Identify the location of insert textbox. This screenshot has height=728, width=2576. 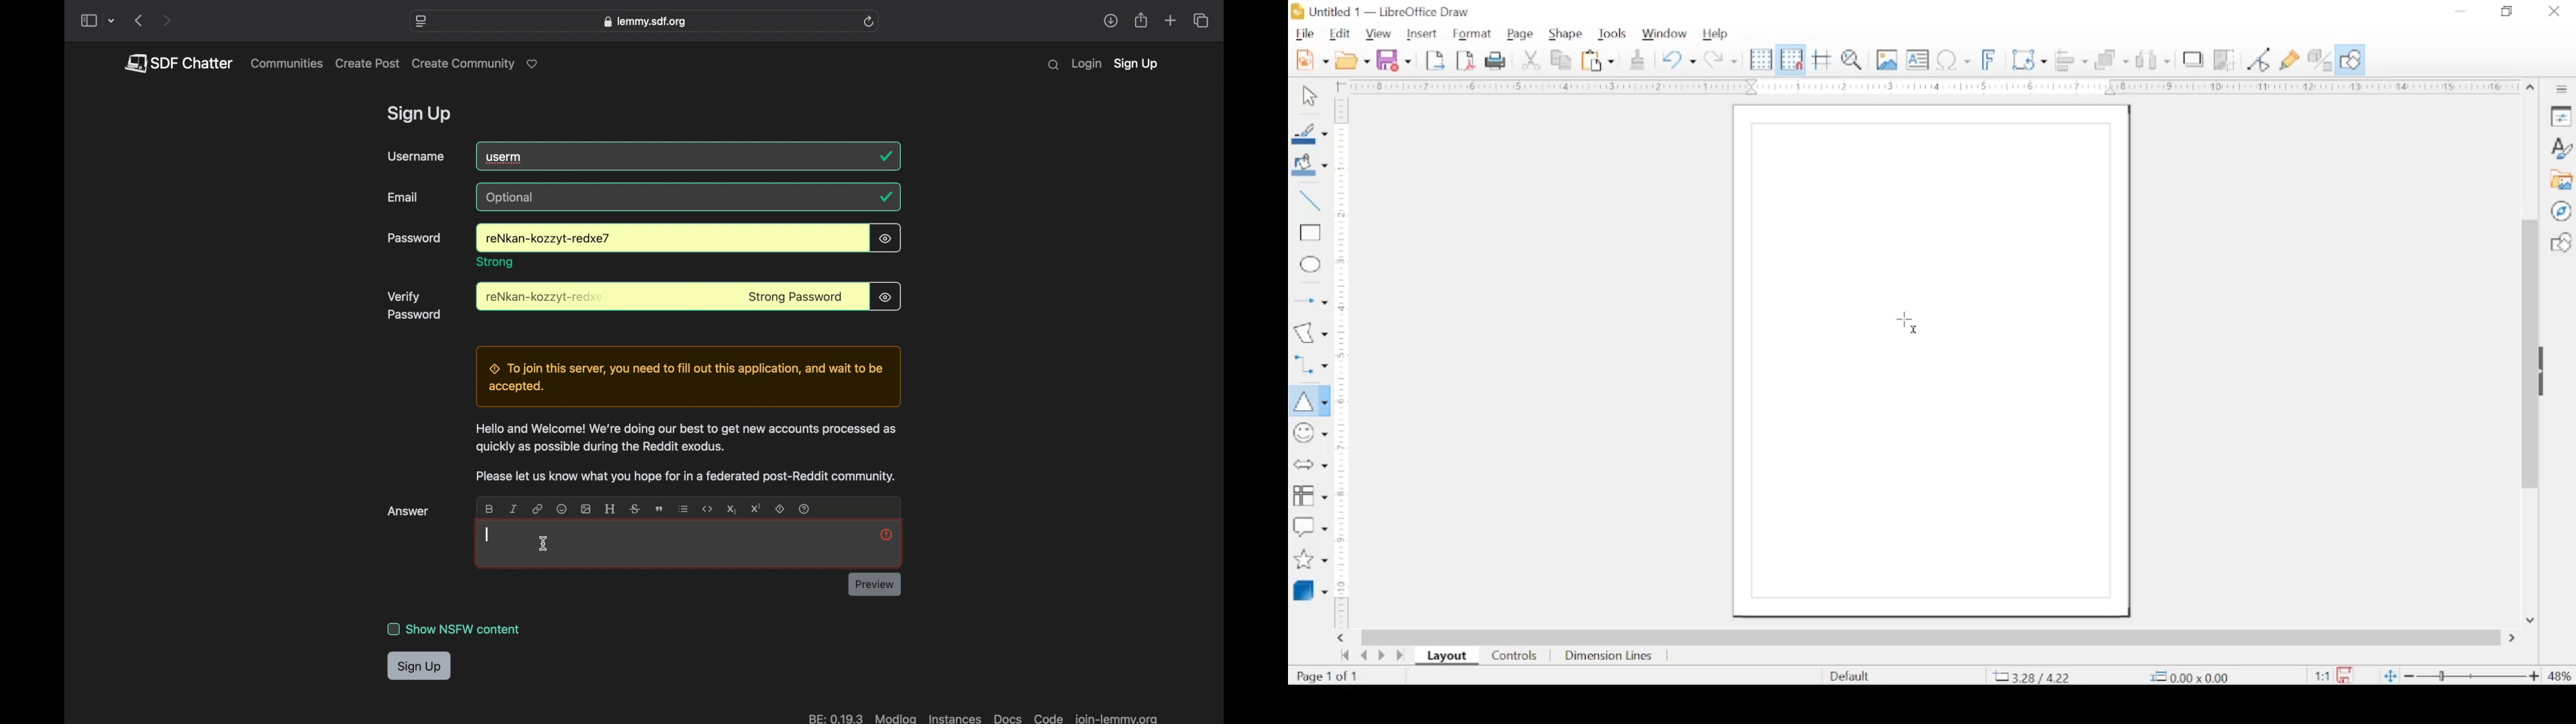
(1917, 59).